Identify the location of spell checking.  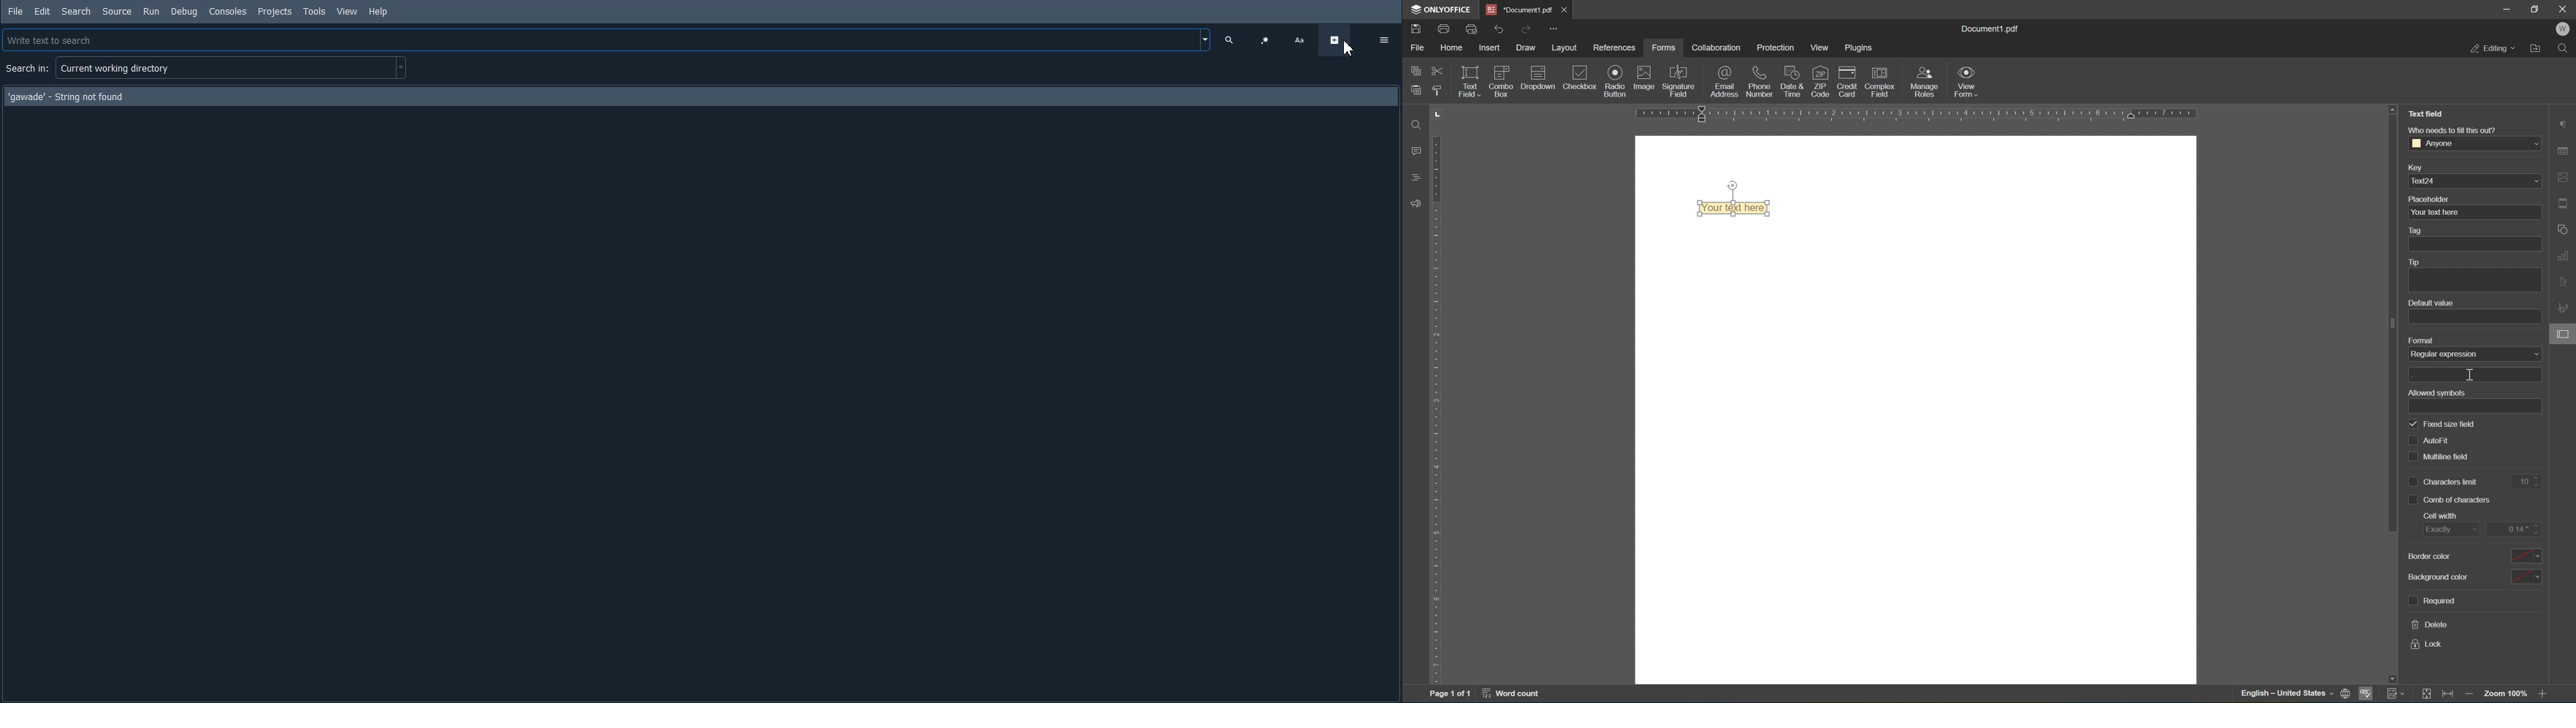
(2366, 696).